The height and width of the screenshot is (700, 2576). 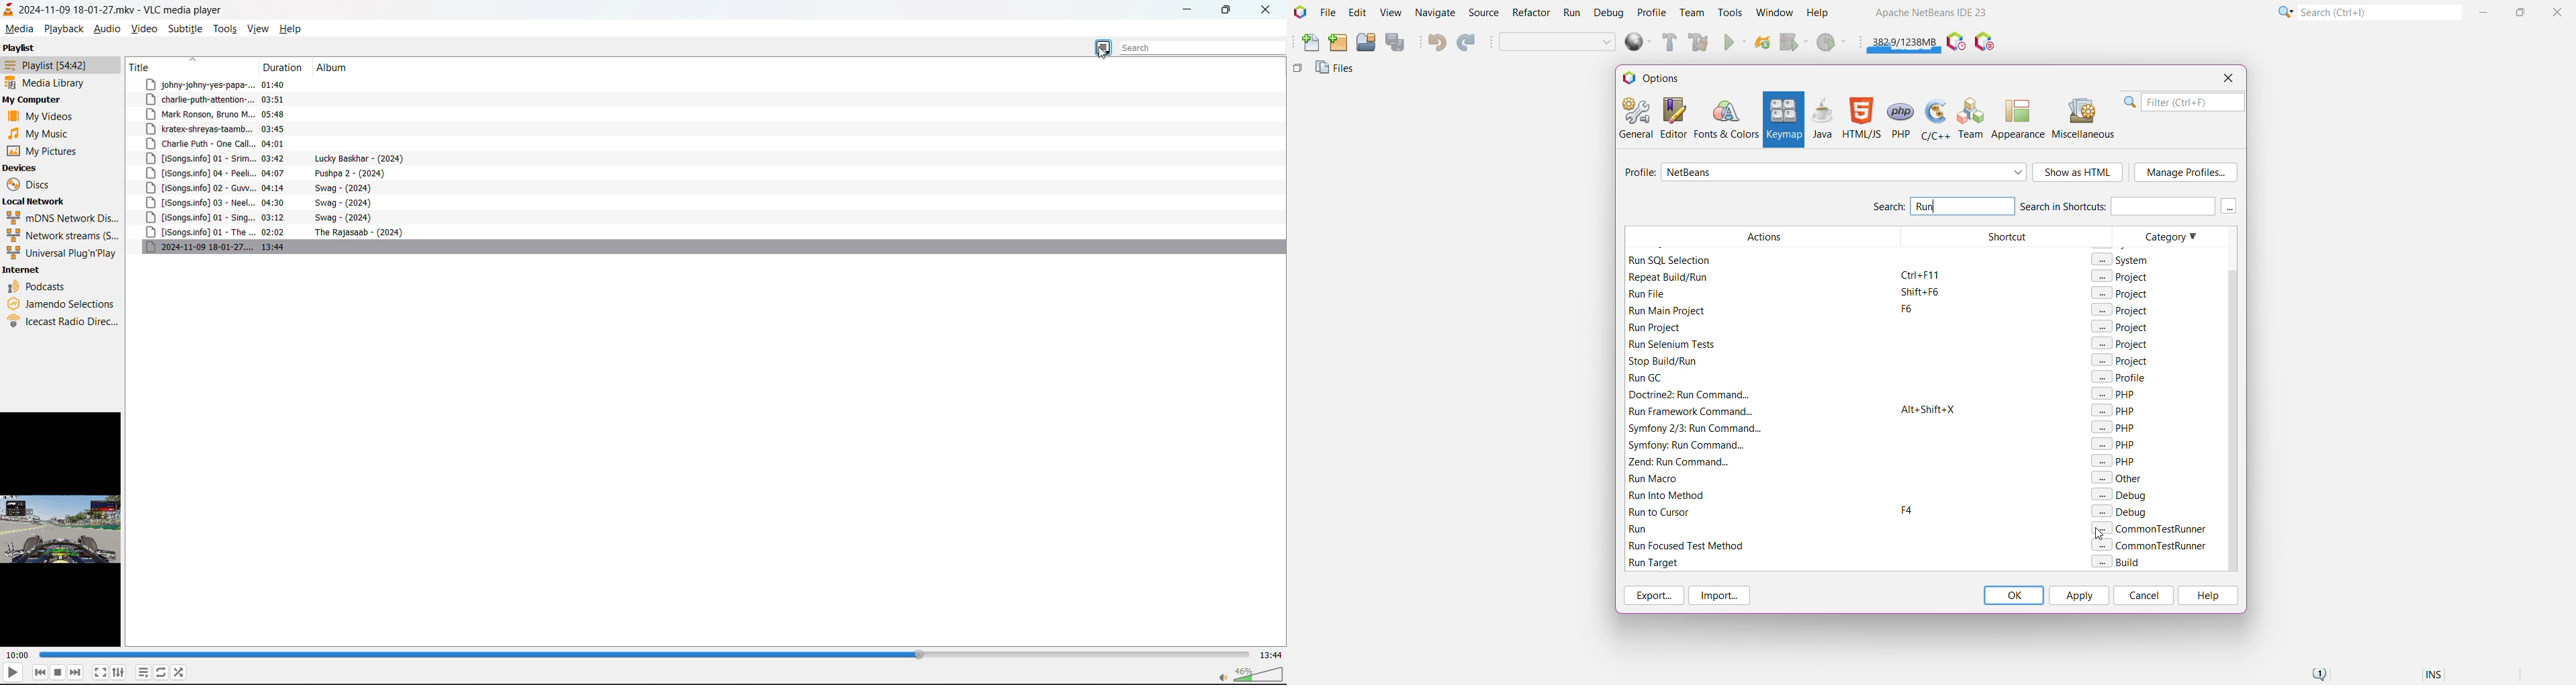 What do you see at coordinates (17, 29) in the screenshot?
I see `media` at bounding box center [17, 29].